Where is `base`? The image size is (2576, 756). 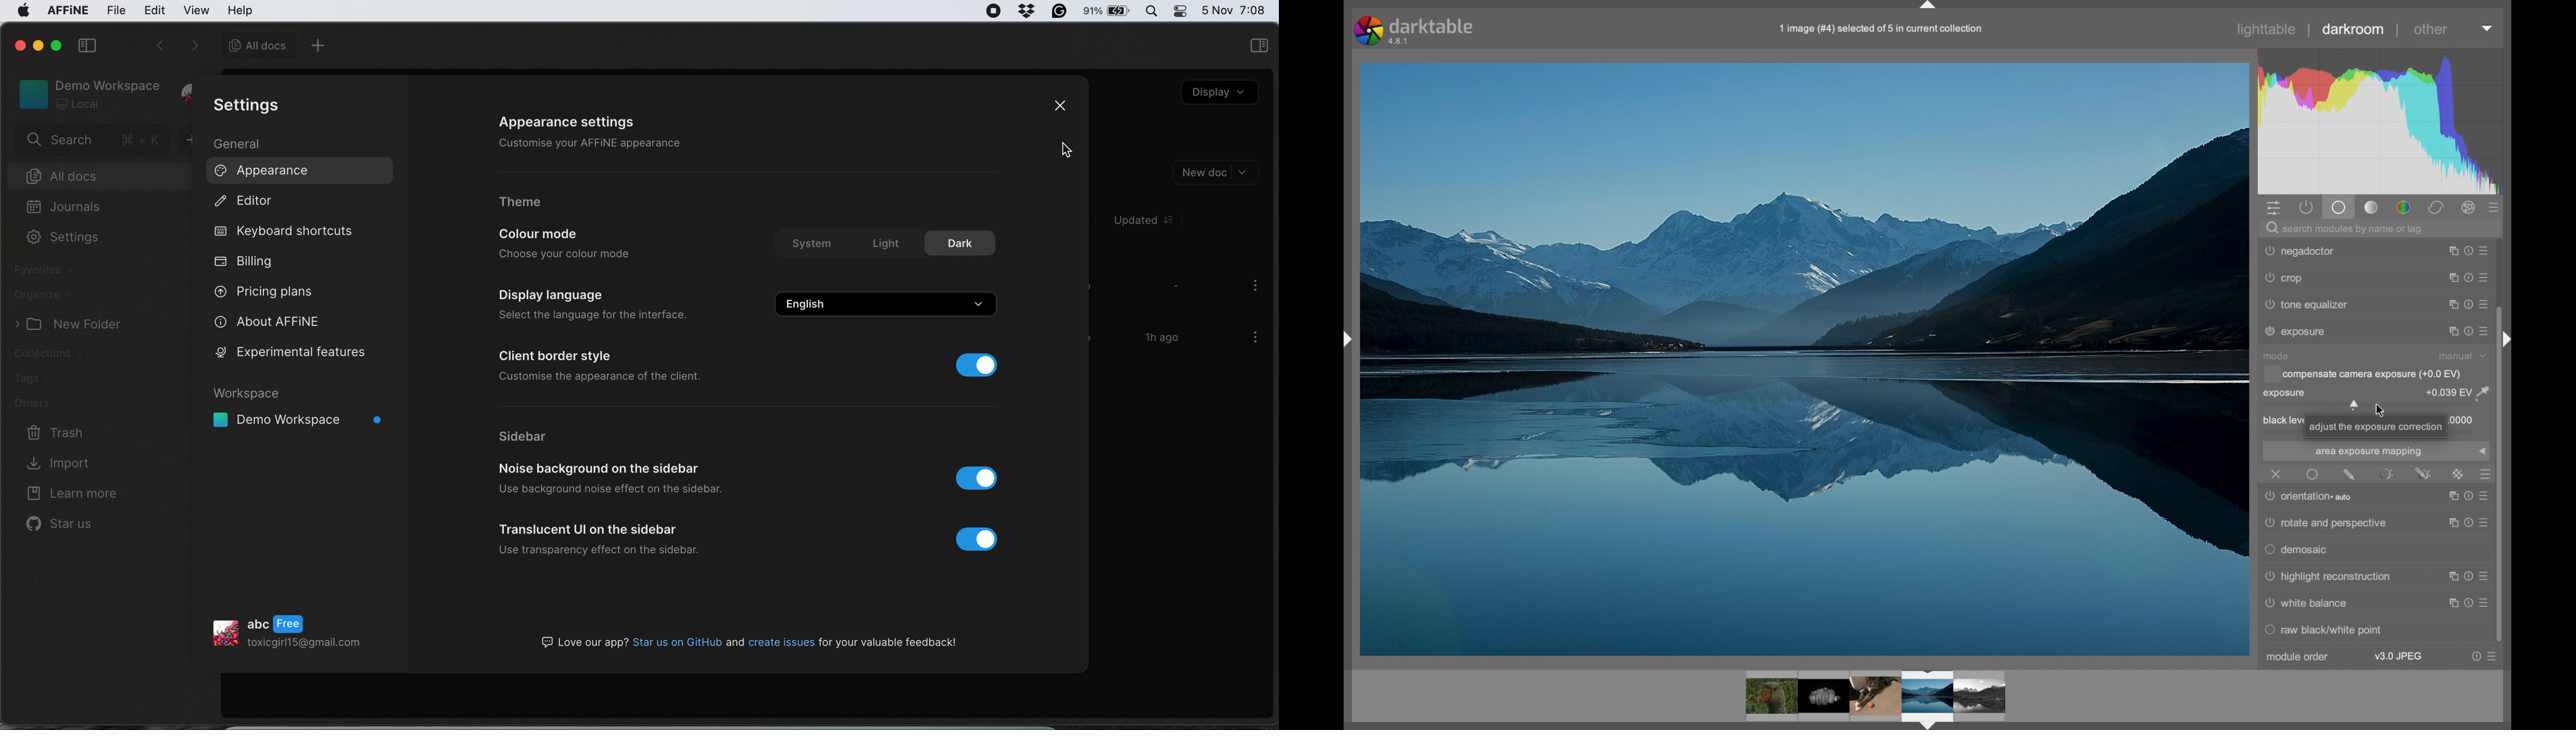
base is located at coordinates (2340, 208).